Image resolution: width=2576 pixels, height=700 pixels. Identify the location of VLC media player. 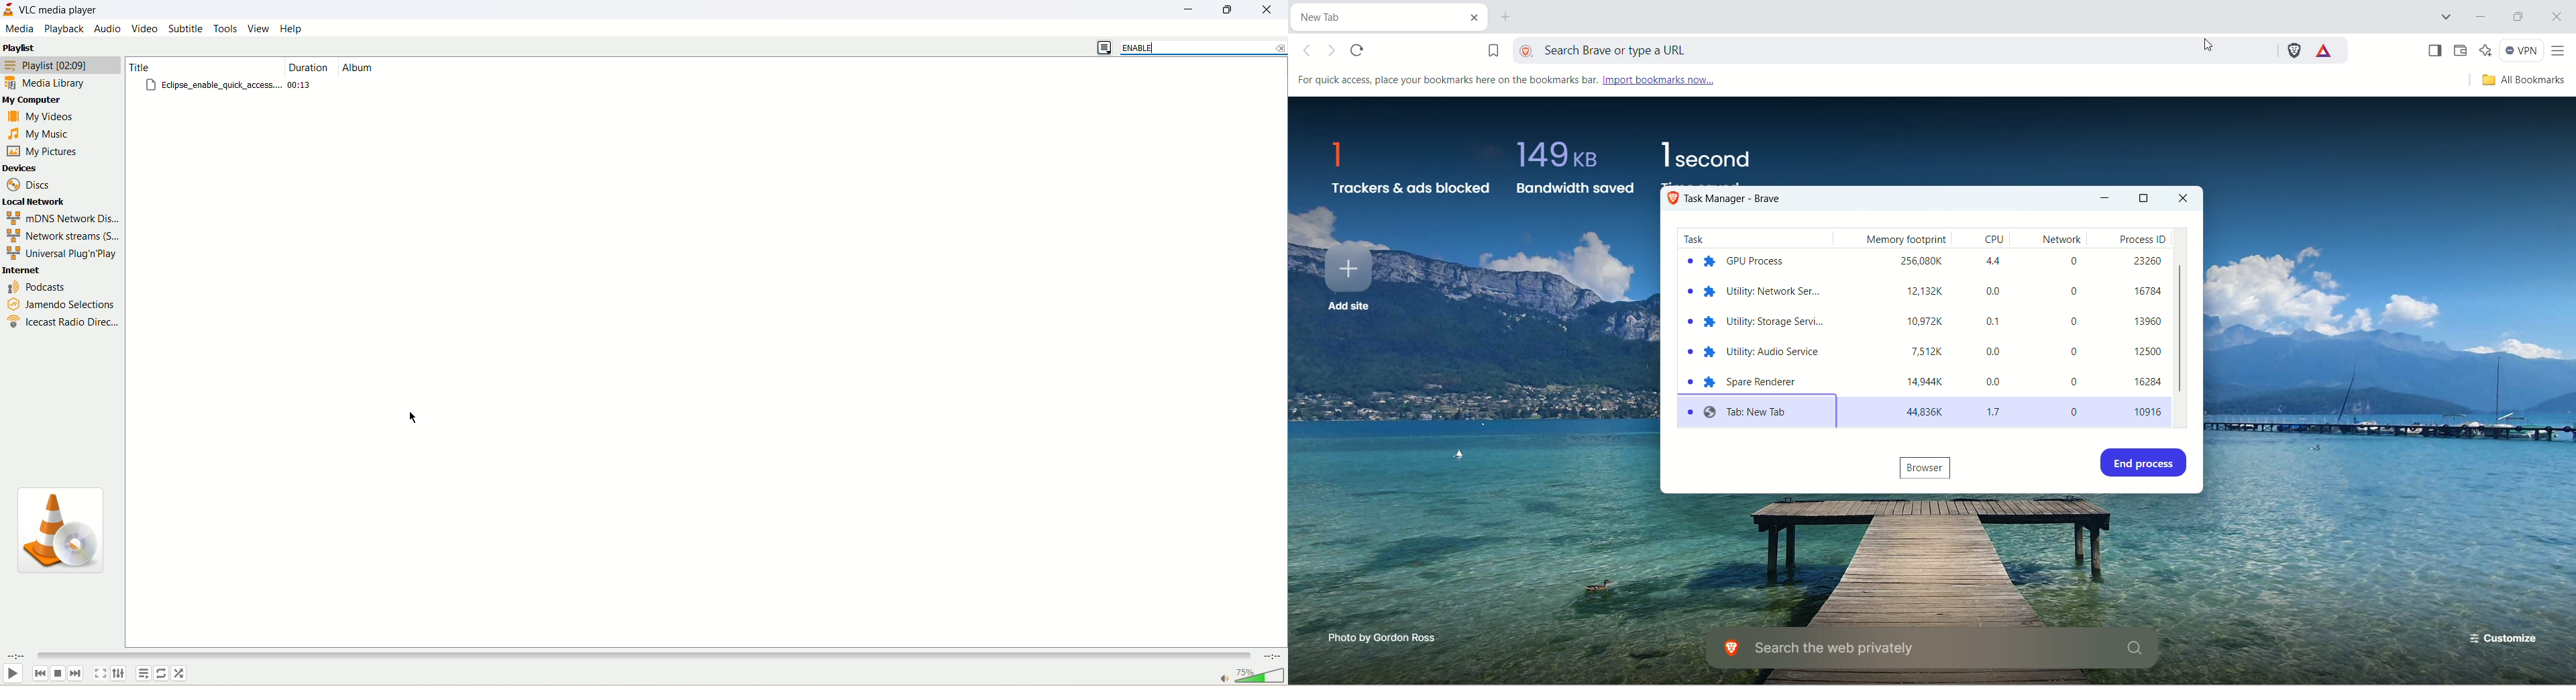
(62, 11).